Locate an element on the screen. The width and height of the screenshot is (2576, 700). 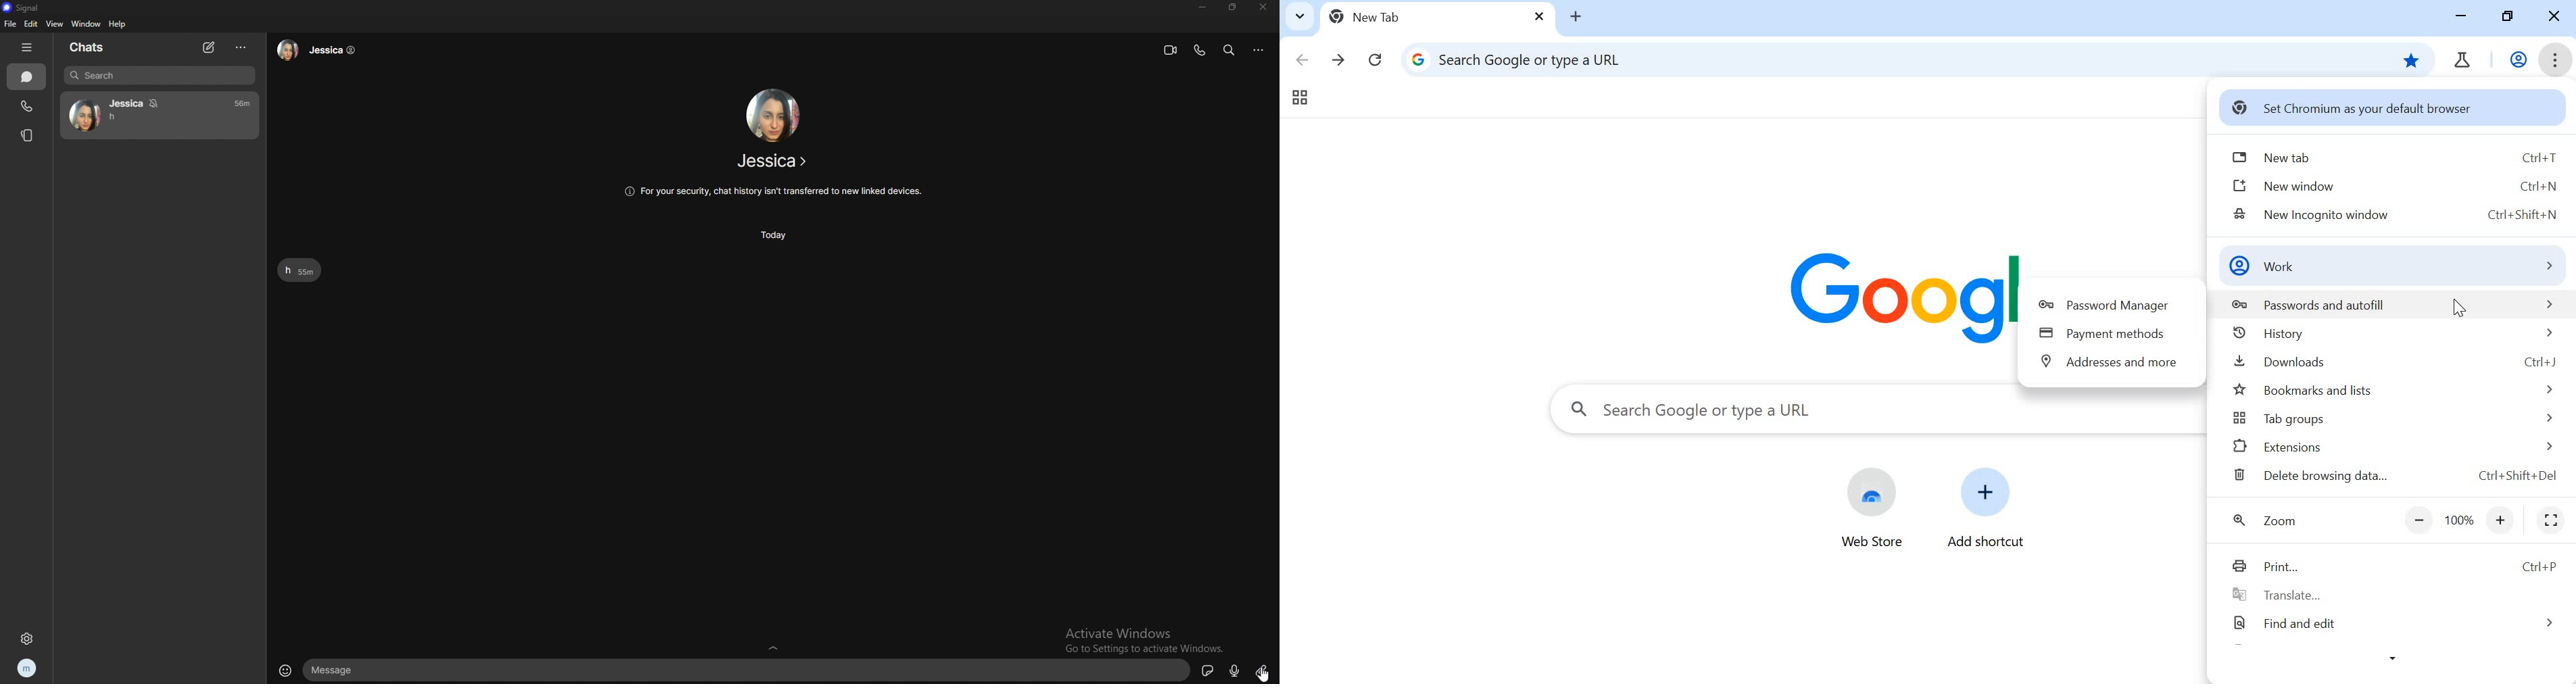
find and edit is located at coordinates (2390, 623).